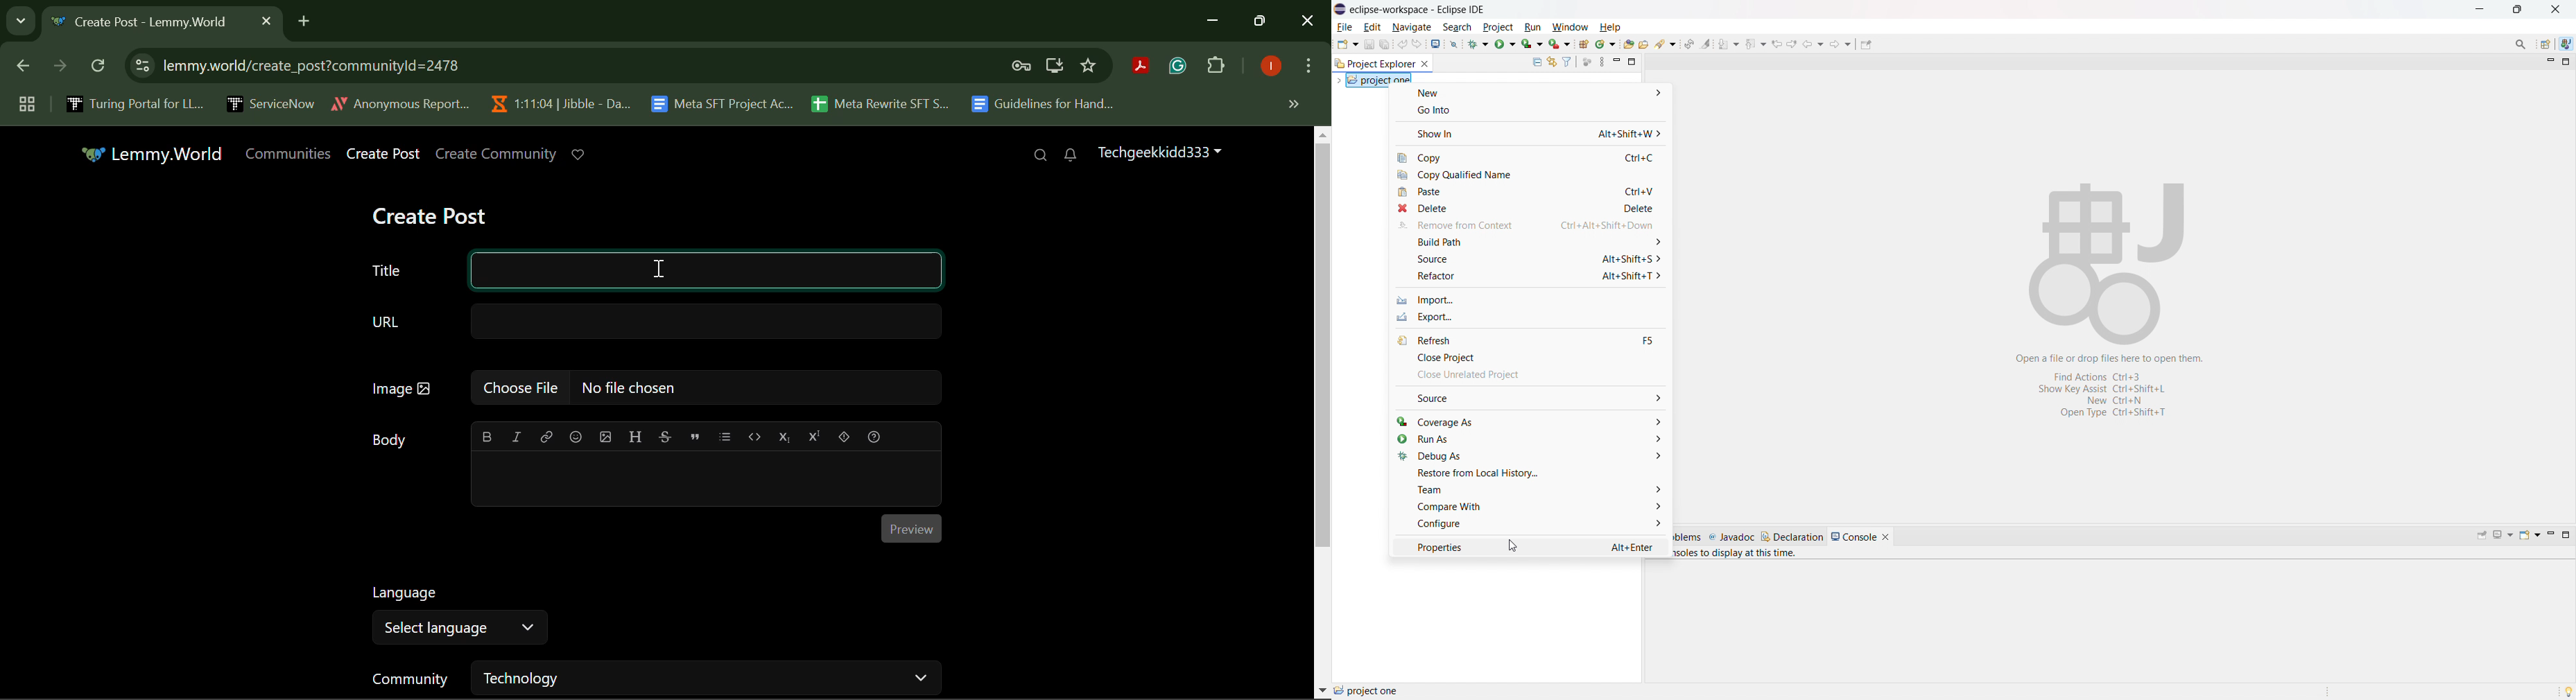 The height and width of the screenshot is (700, 2576). What do you see at coordinates (17, 19) in the screenshot?
I see `Search Tabs` at bounding box center [17, 19].